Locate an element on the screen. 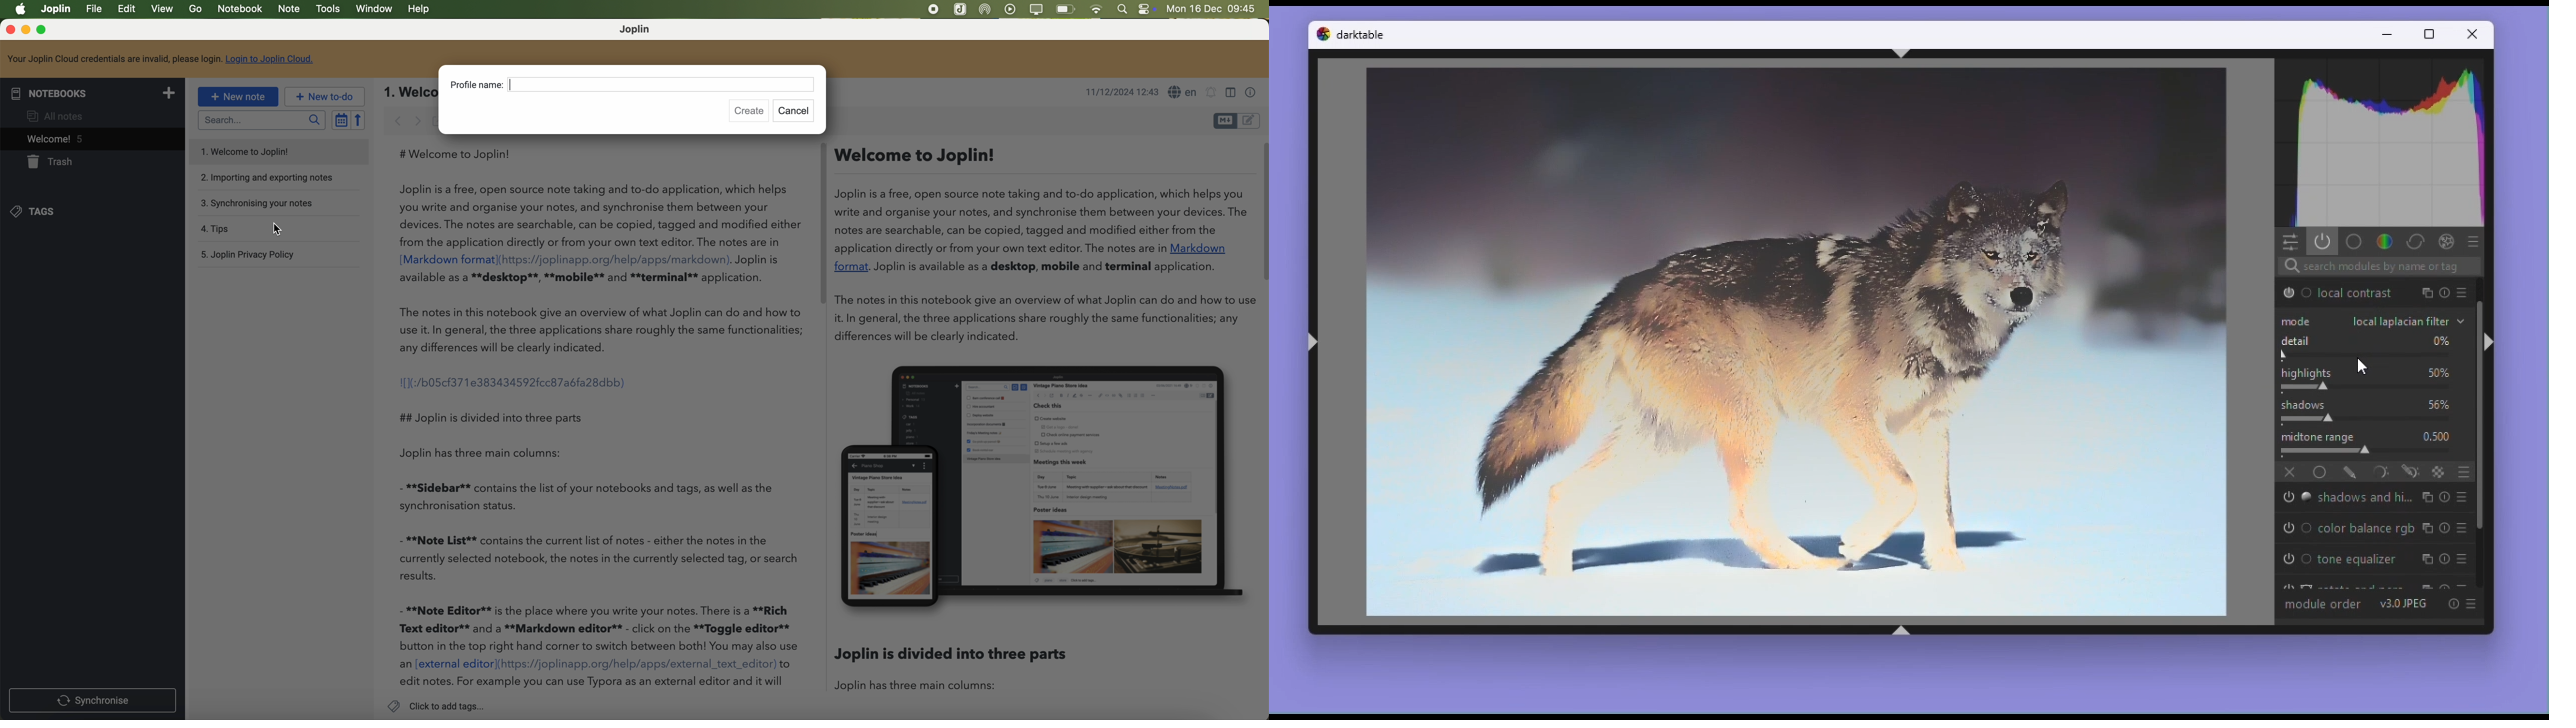 This screenshot has width=2576, height=728. Cursor is located at coordinates (275, 229).